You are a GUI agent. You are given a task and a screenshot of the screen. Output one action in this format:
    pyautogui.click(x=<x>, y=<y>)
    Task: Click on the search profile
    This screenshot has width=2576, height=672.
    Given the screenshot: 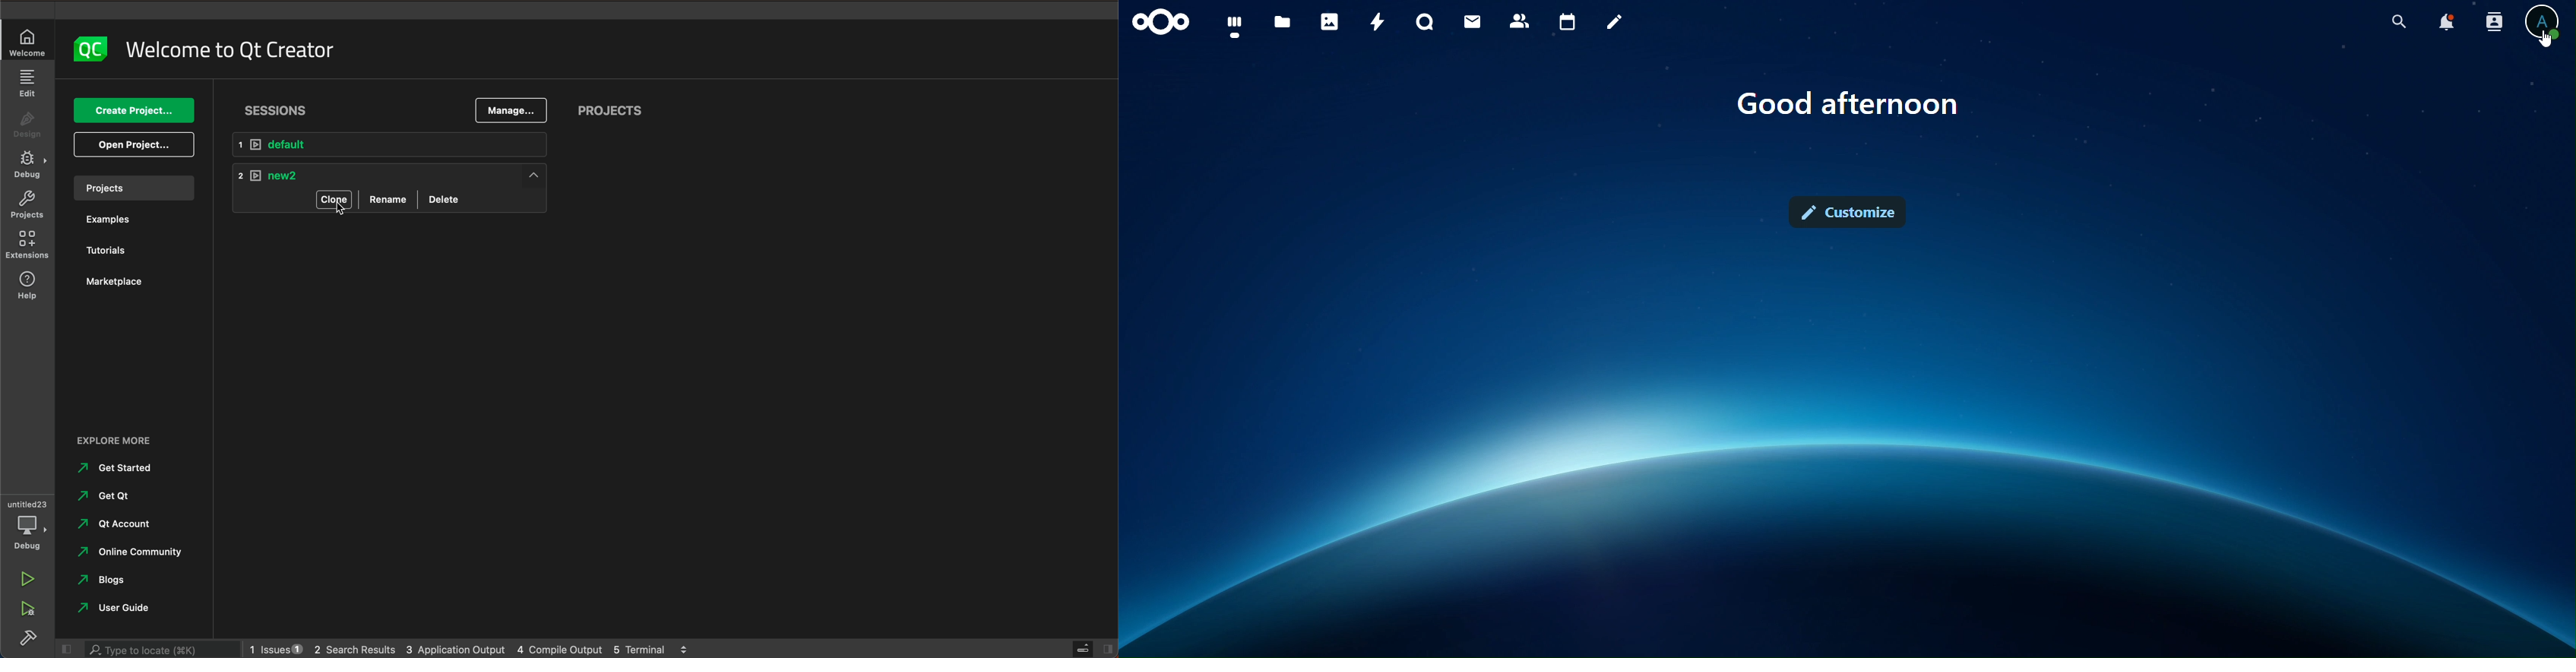 What is the action you would take?
    pyautogui.click(x=2495, y=21)
    